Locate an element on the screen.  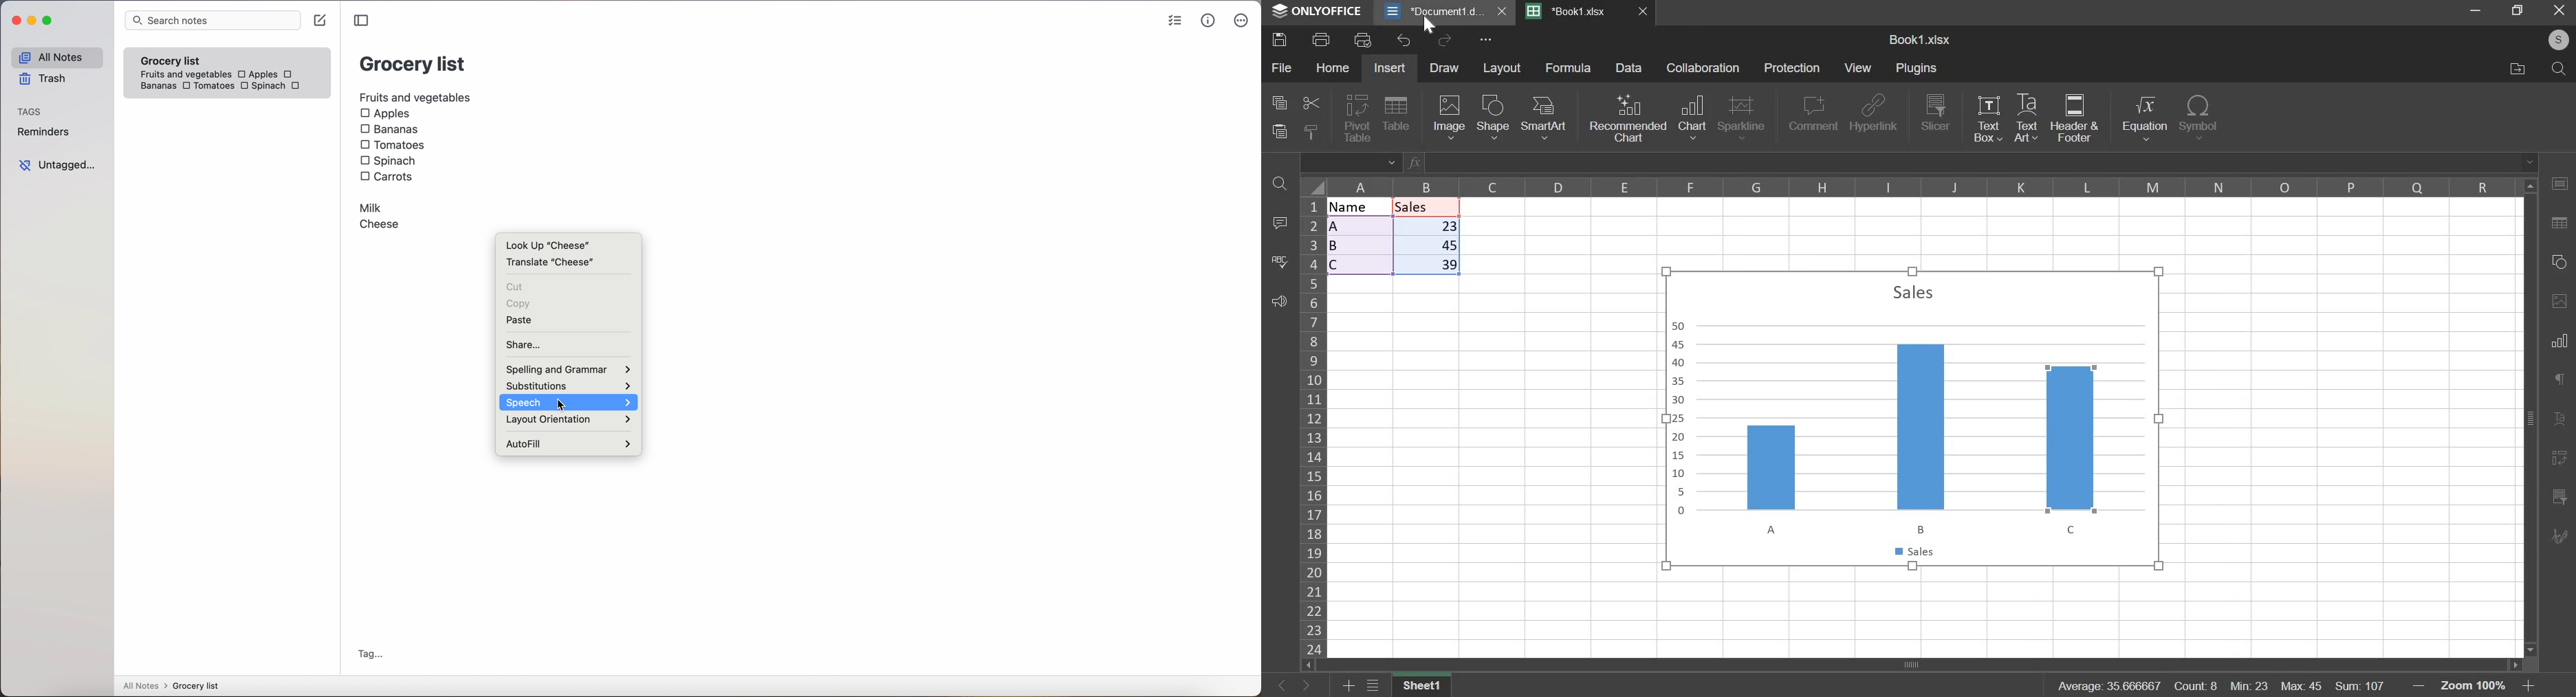
Data is located at coordinates (1630, 68).